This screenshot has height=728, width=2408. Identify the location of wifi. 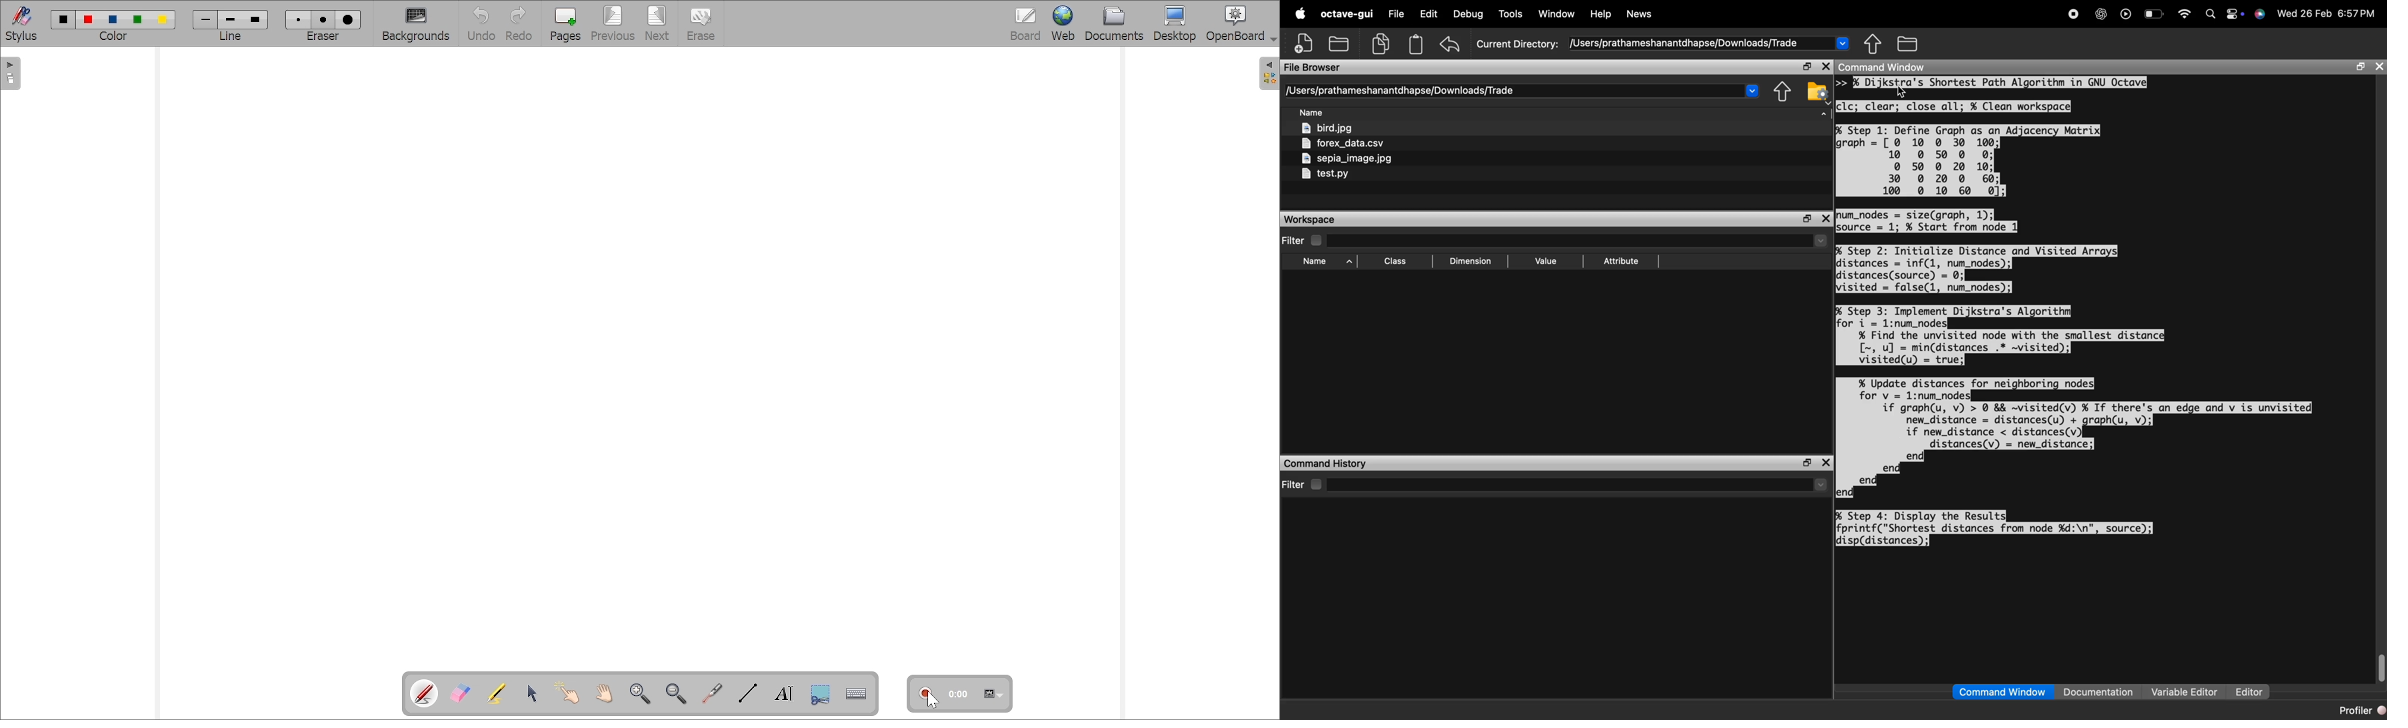
(2187, 14).